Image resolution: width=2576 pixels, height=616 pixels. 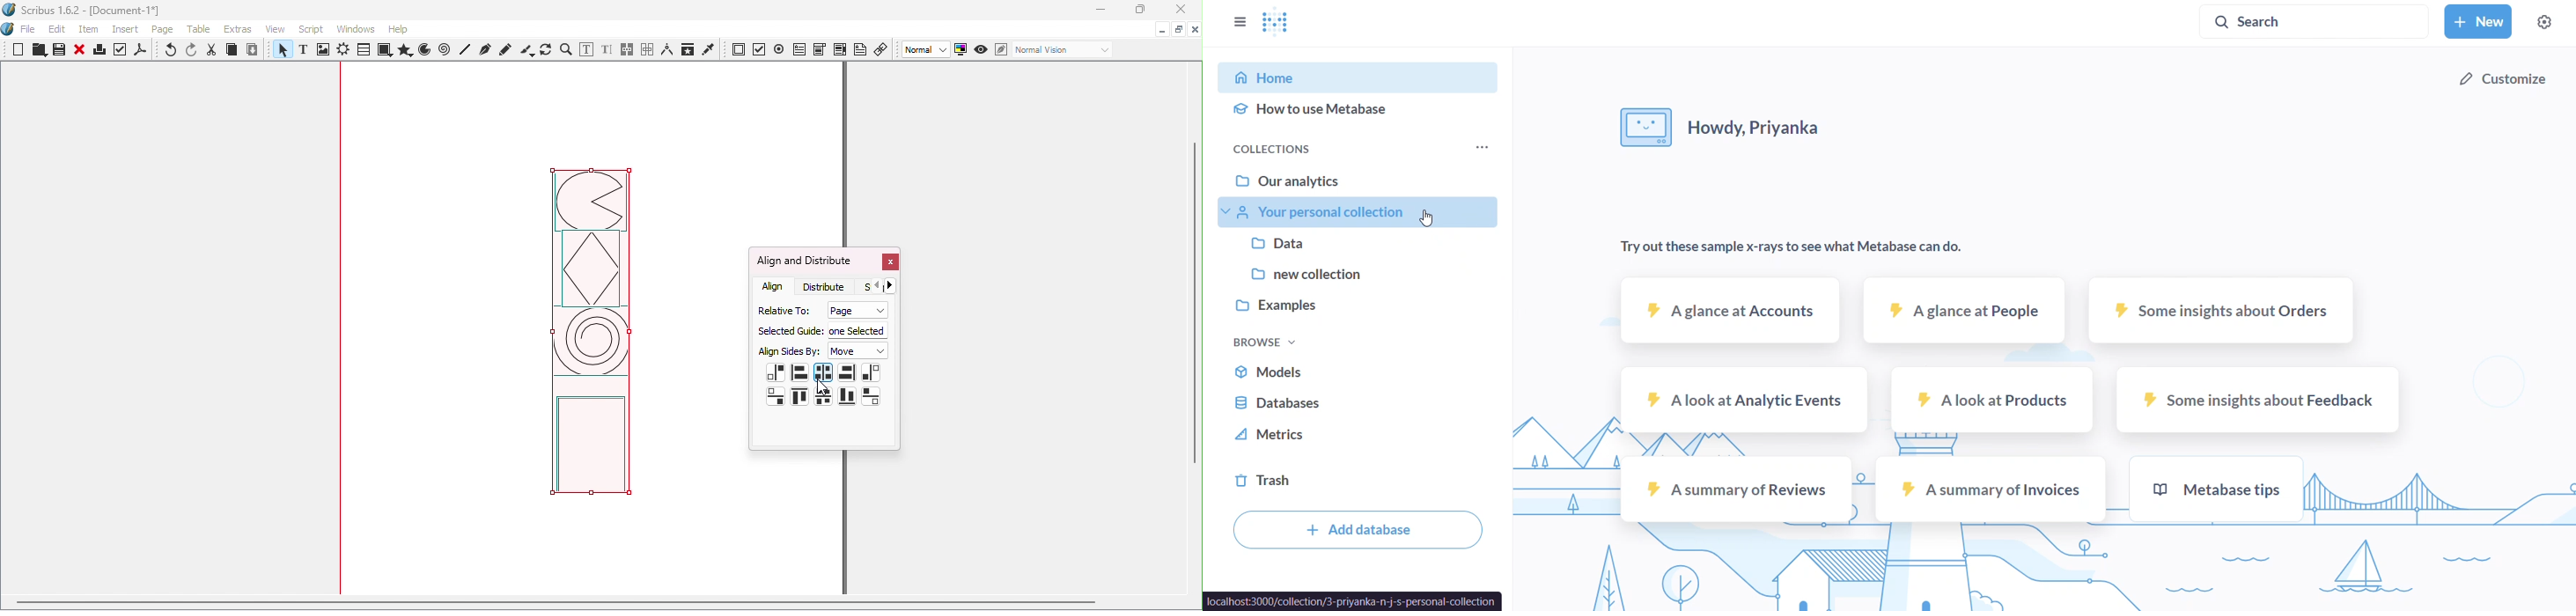 I want to click on Horizontal scroll bar, so click(x=593, y=605).